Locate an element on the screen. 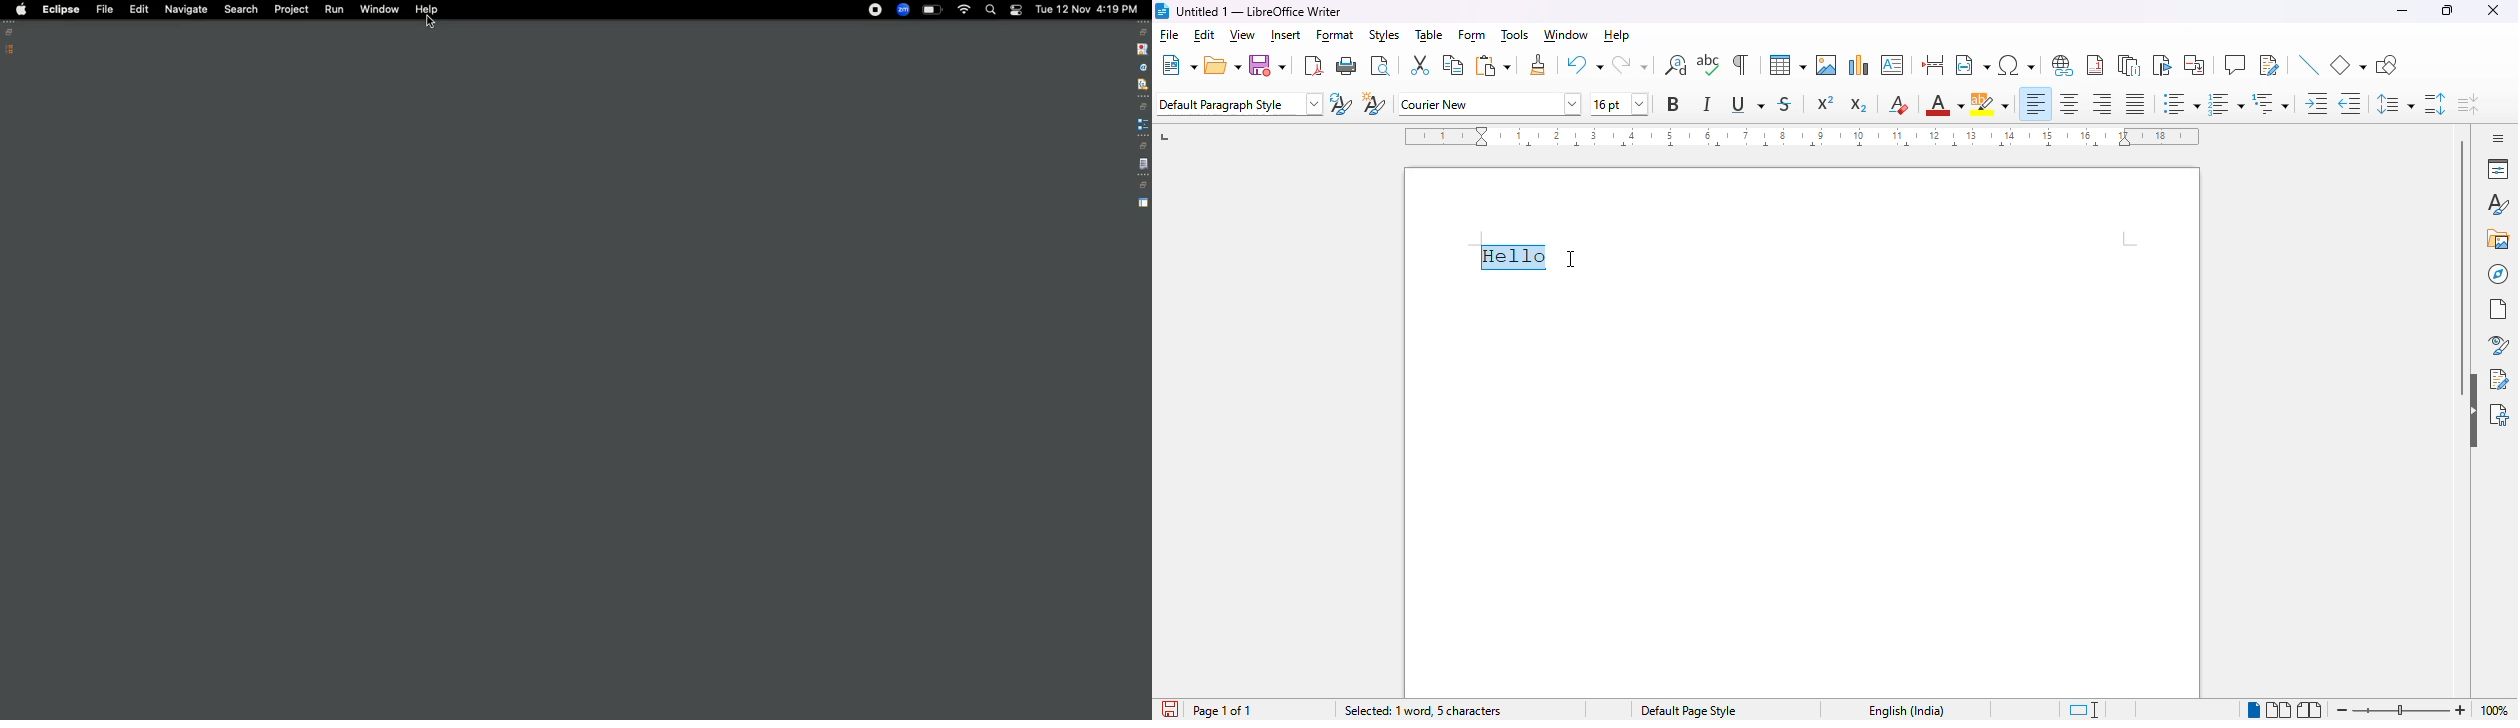 This screenshot has width=2520, height=728. save is located at coordinates (1168, 708).